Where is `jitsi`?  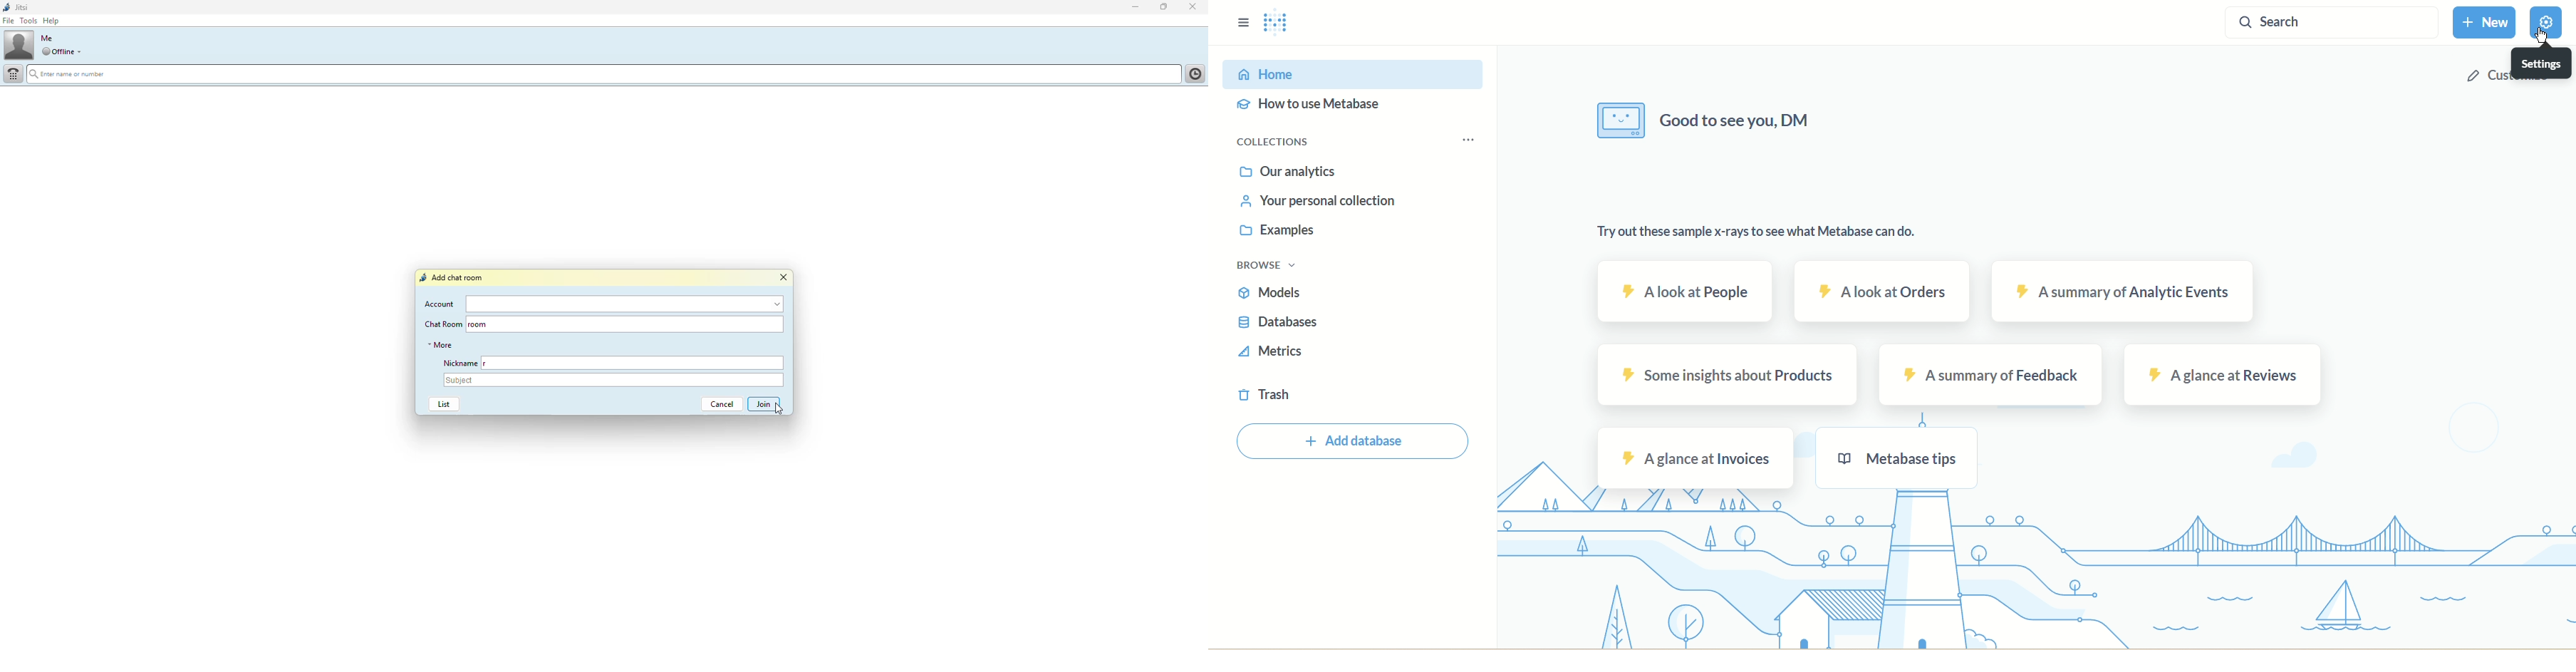
jitsi is located at coordinates (16, 8).